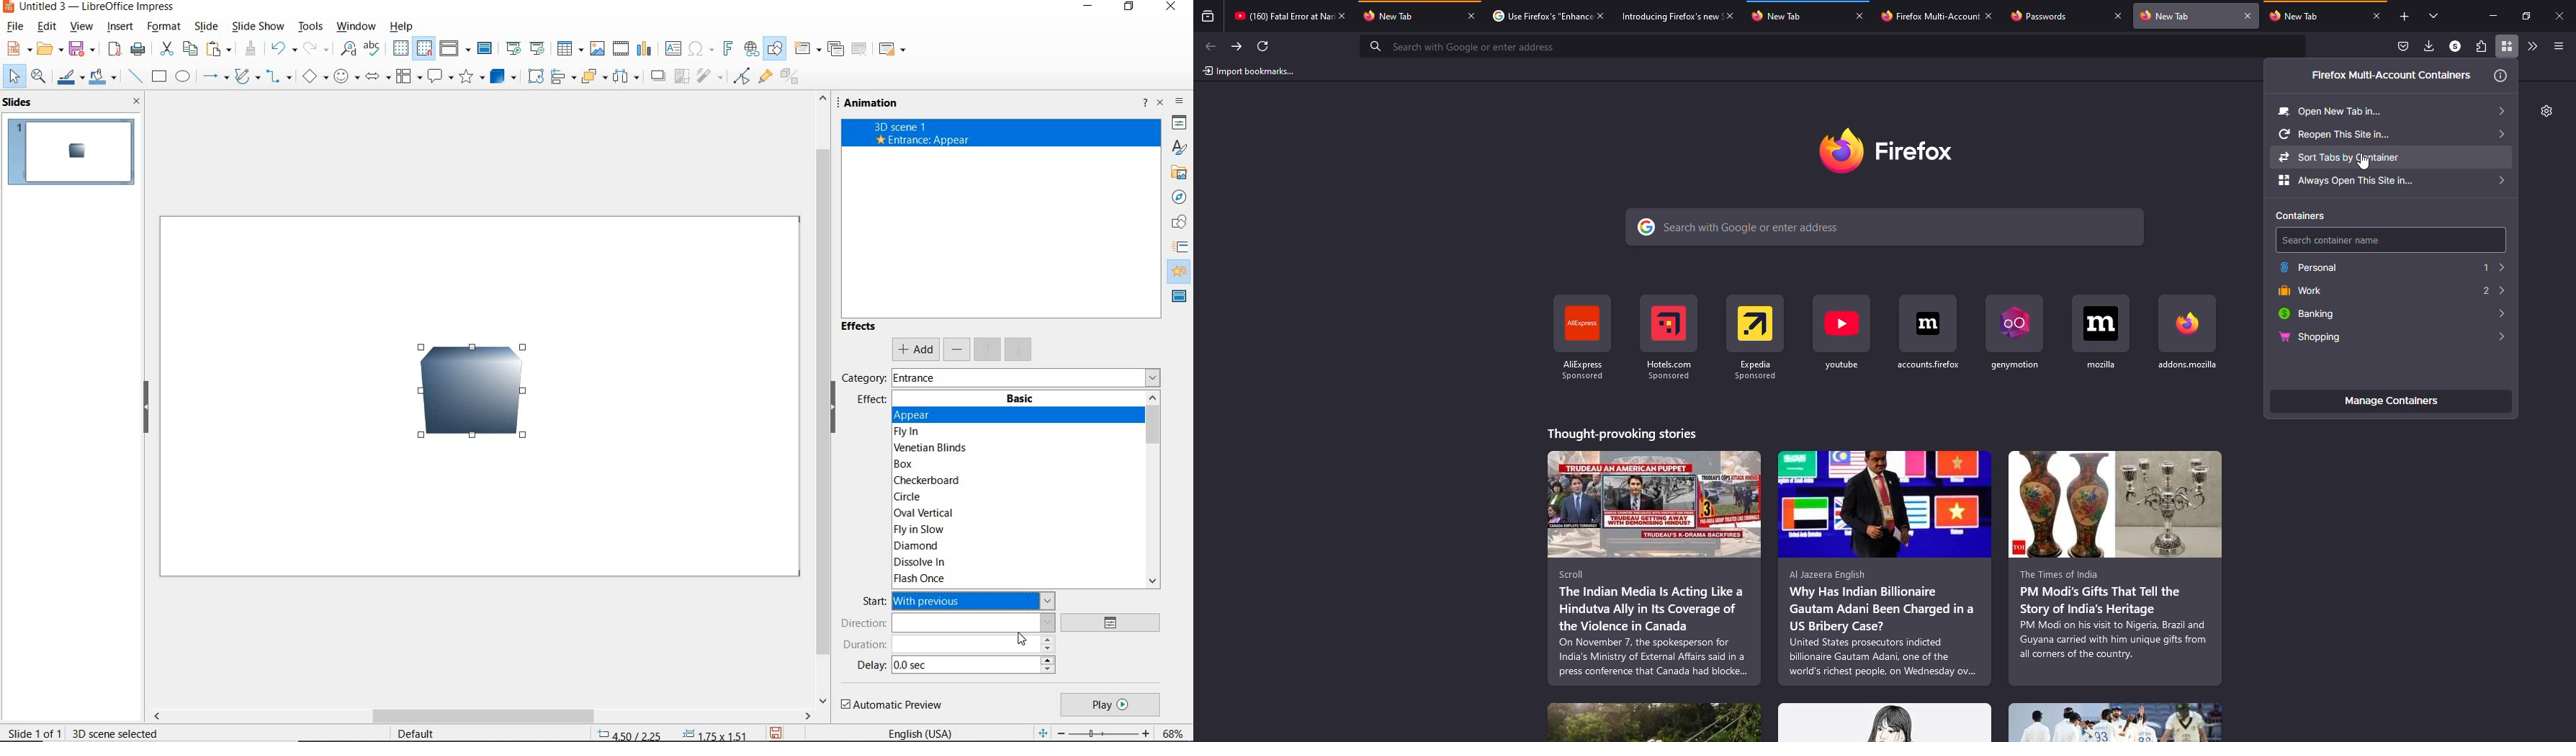  I want to click on SHAPES, so click(1180, 223).